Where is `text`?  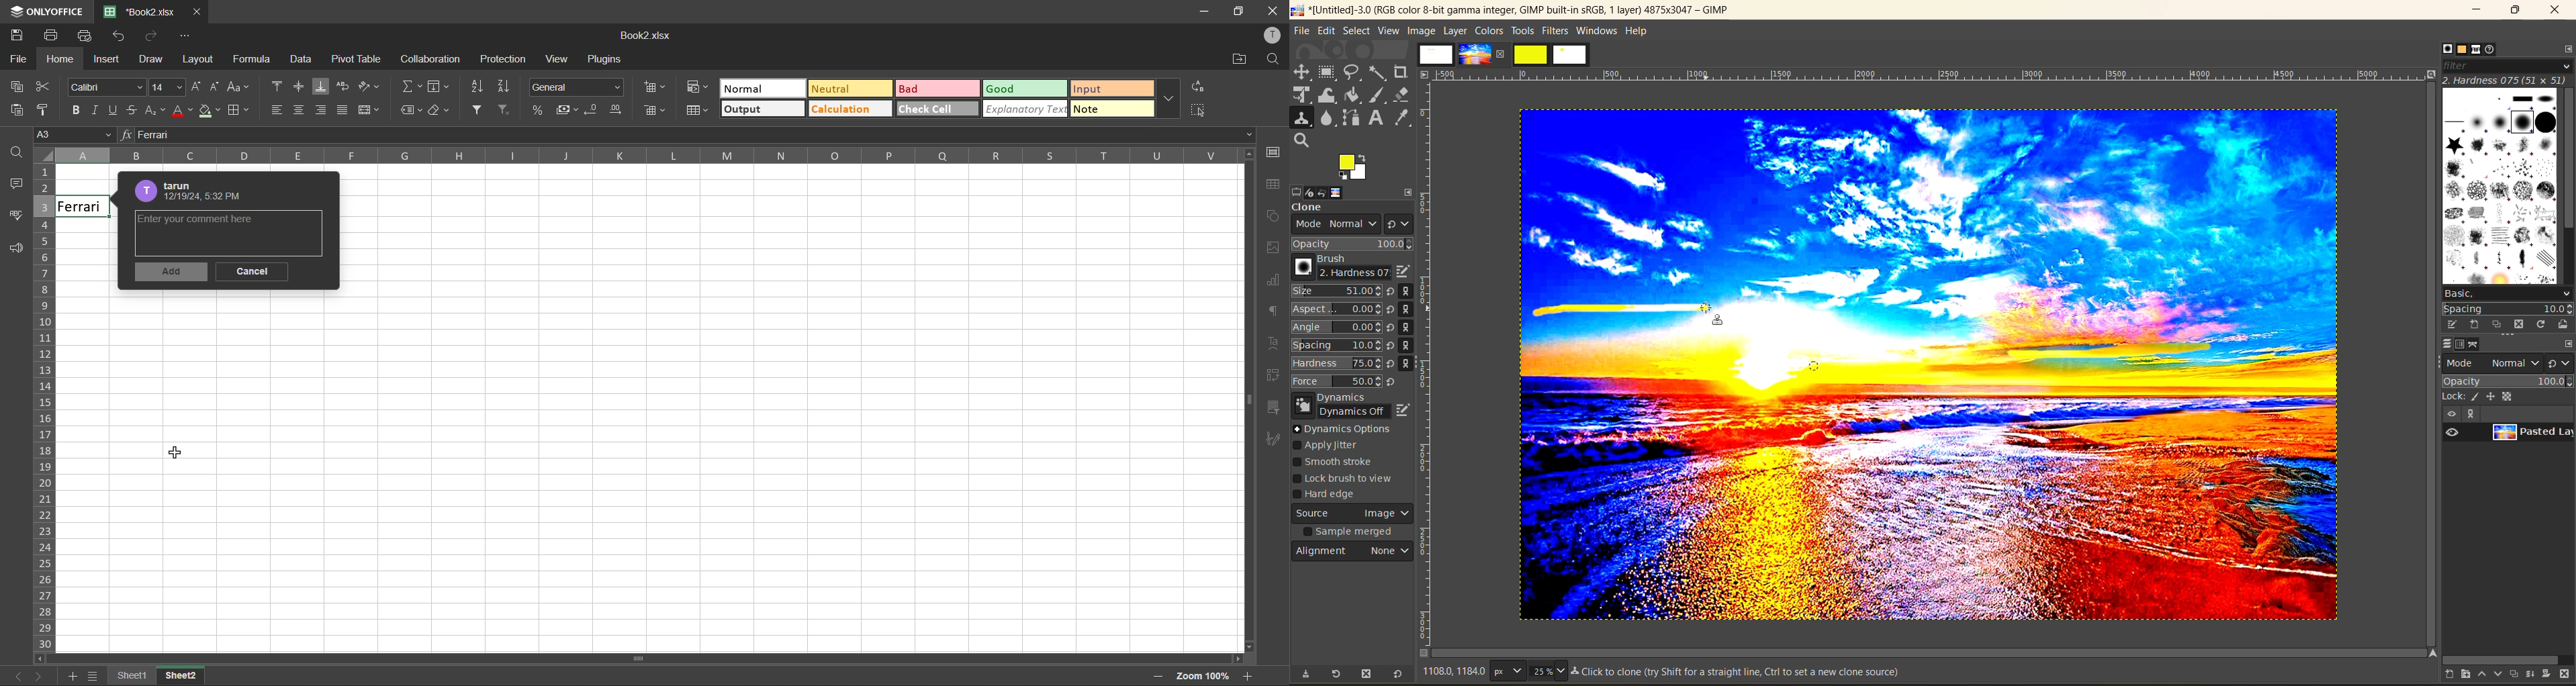
text is located at coordinates (1277, 344).